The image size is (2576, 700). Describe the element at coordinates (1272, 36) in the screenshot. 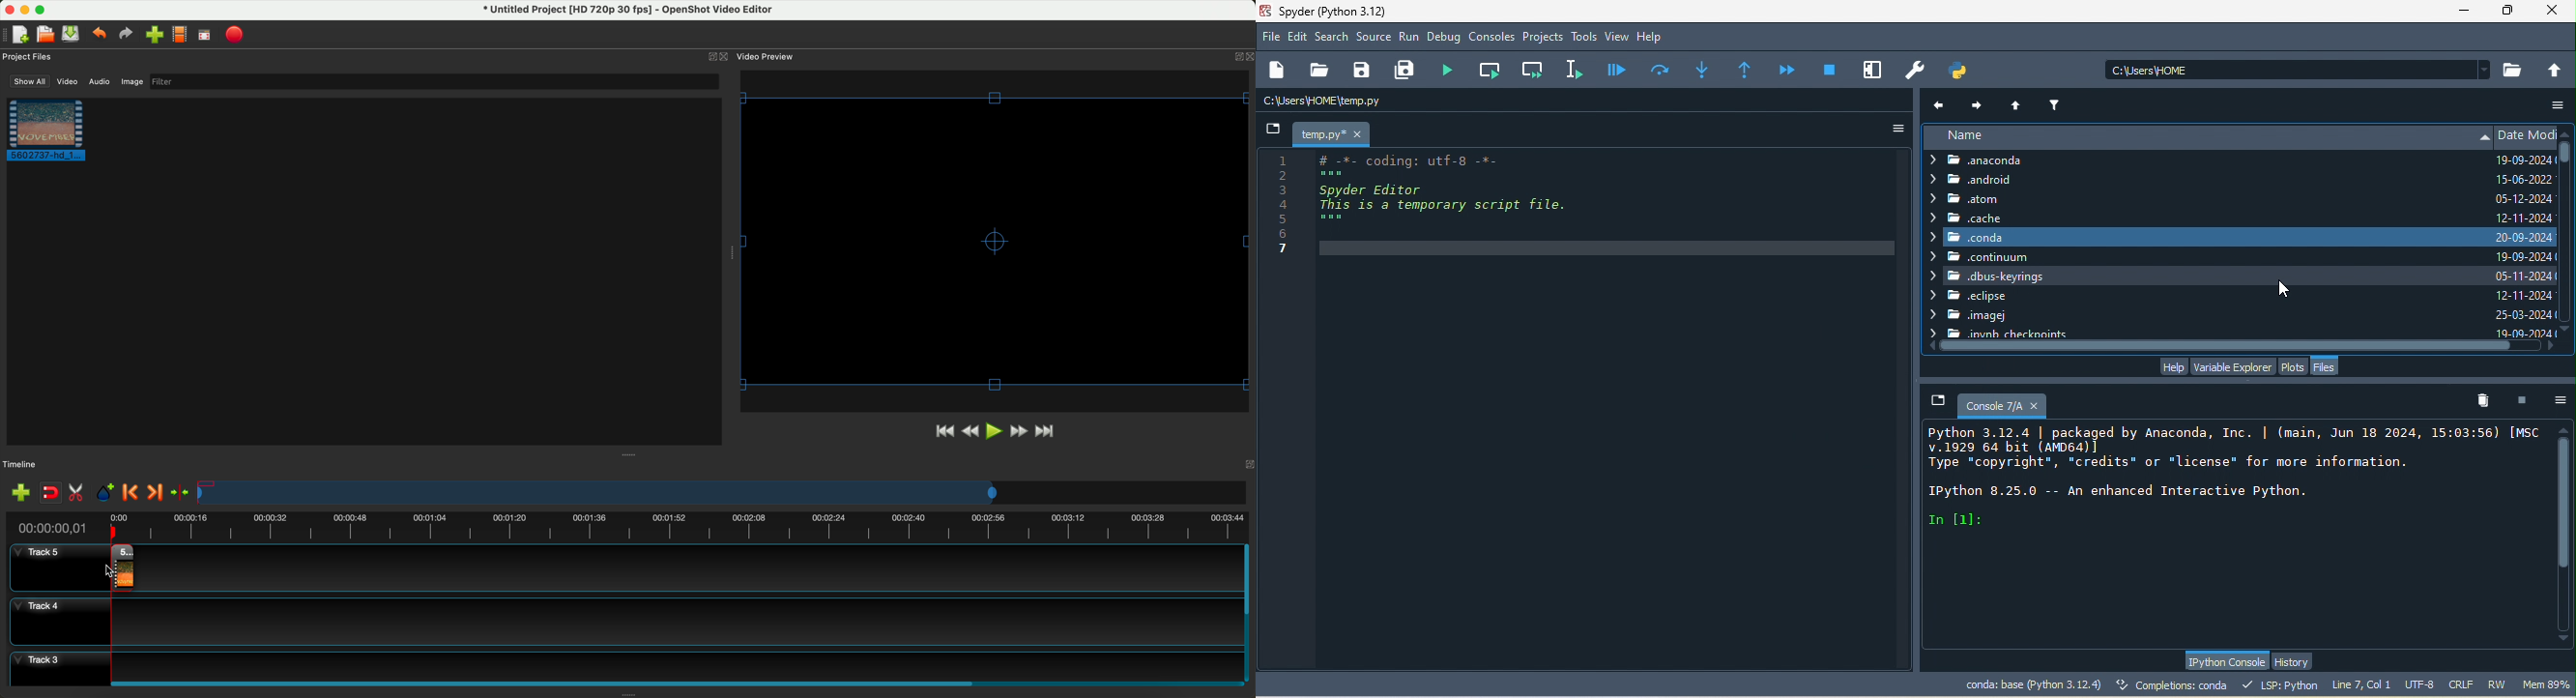

I see `file` at that location.